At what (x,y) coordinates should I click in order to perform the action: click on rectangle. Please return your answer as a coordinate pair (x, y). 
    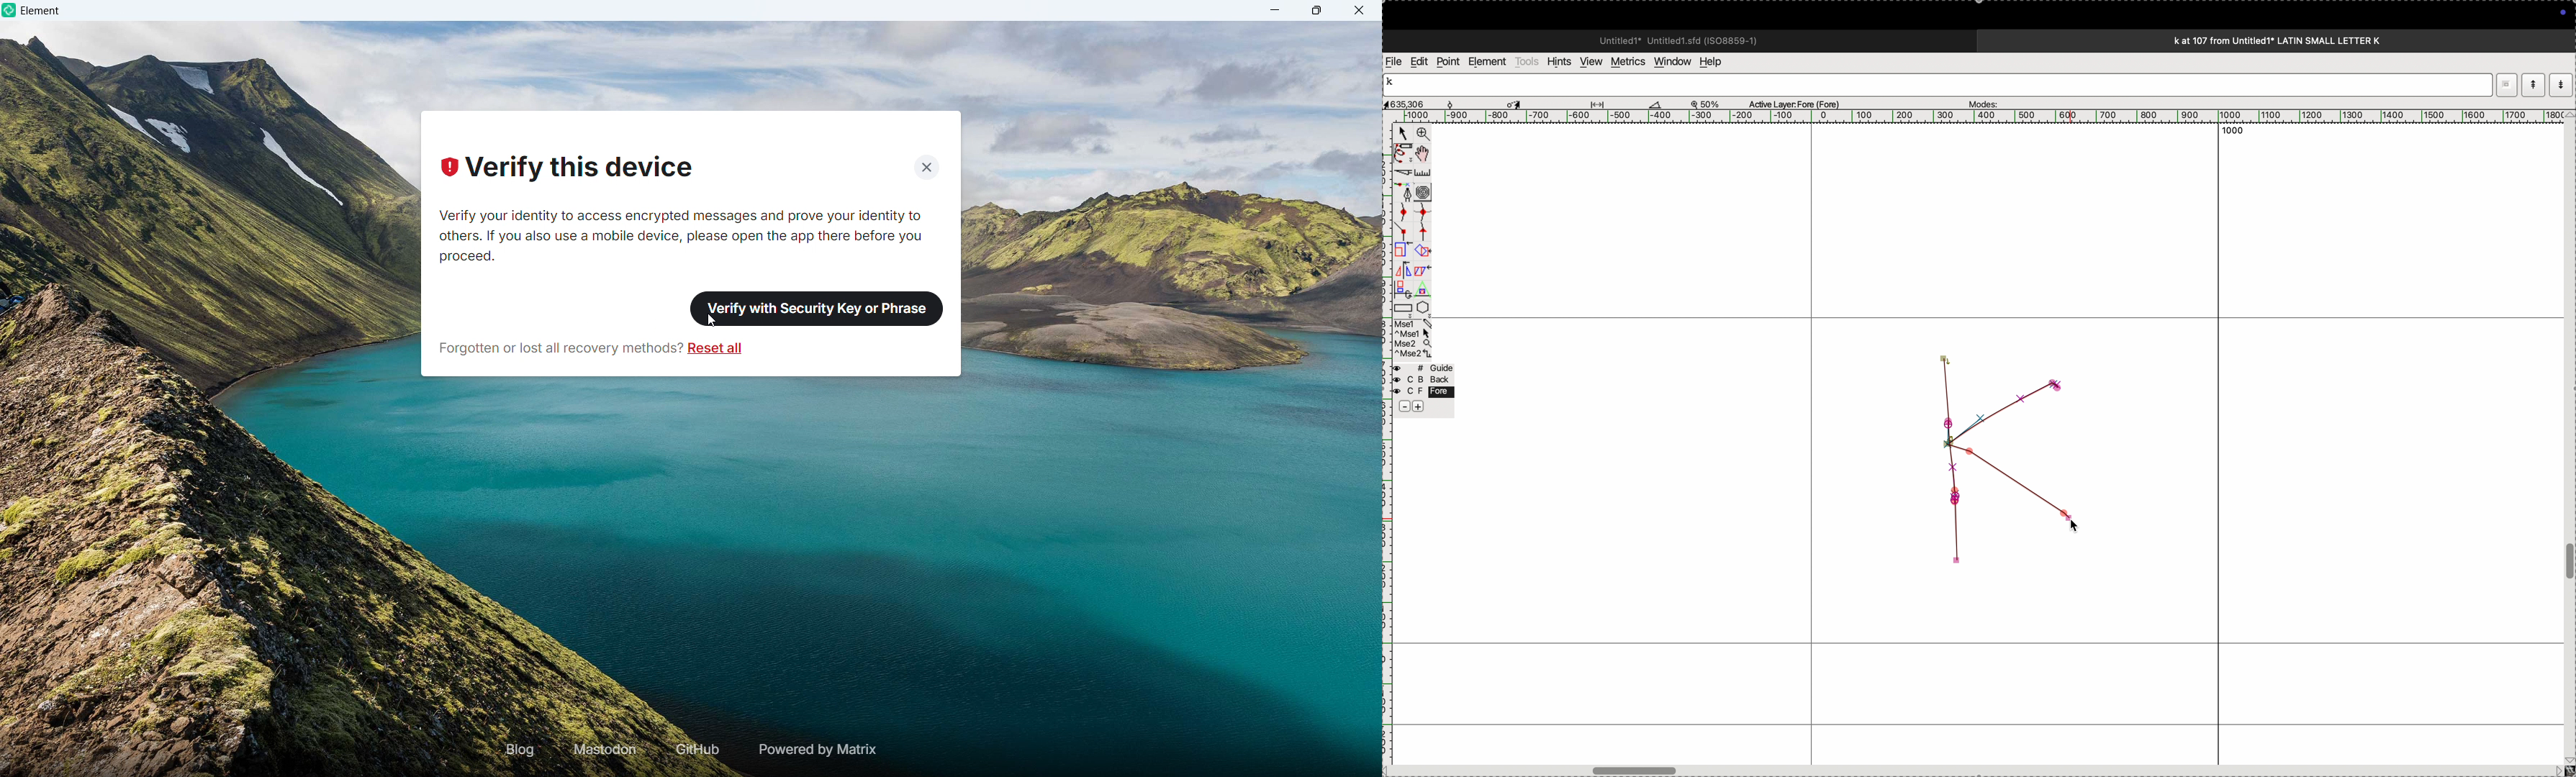
    Looking at the image, I should click on (1400, 306).